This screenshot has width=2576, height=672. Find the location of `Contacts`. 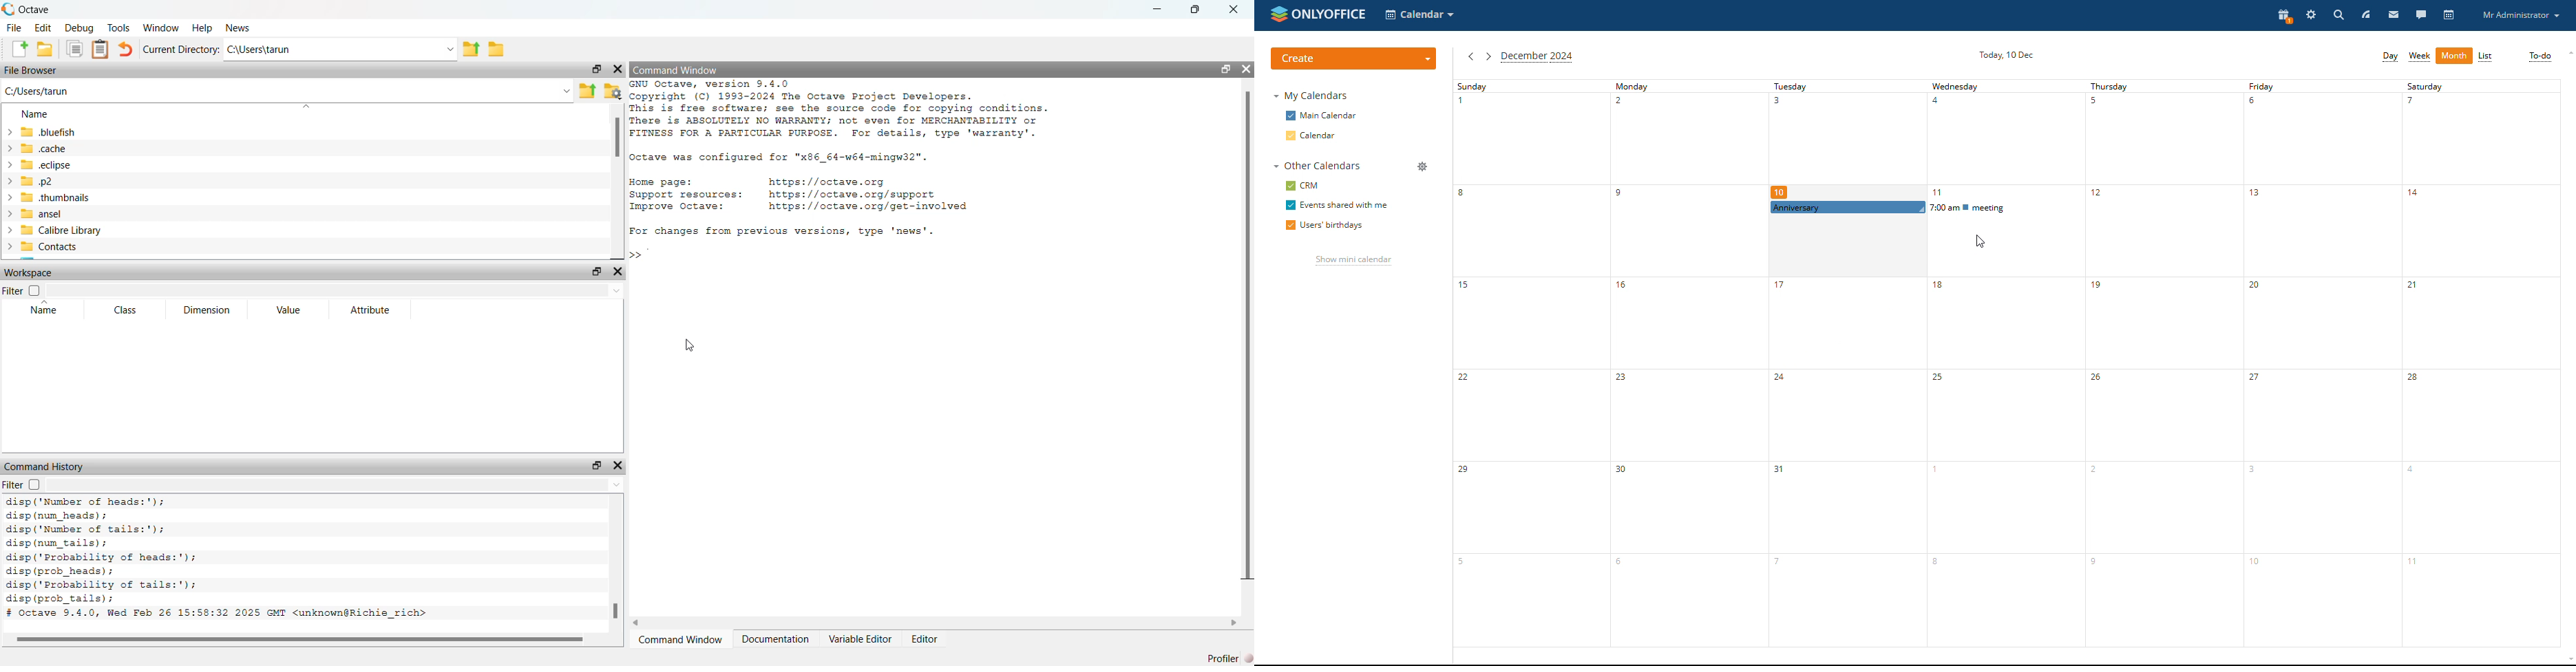

Contacts is located at coordinates (50, 246).